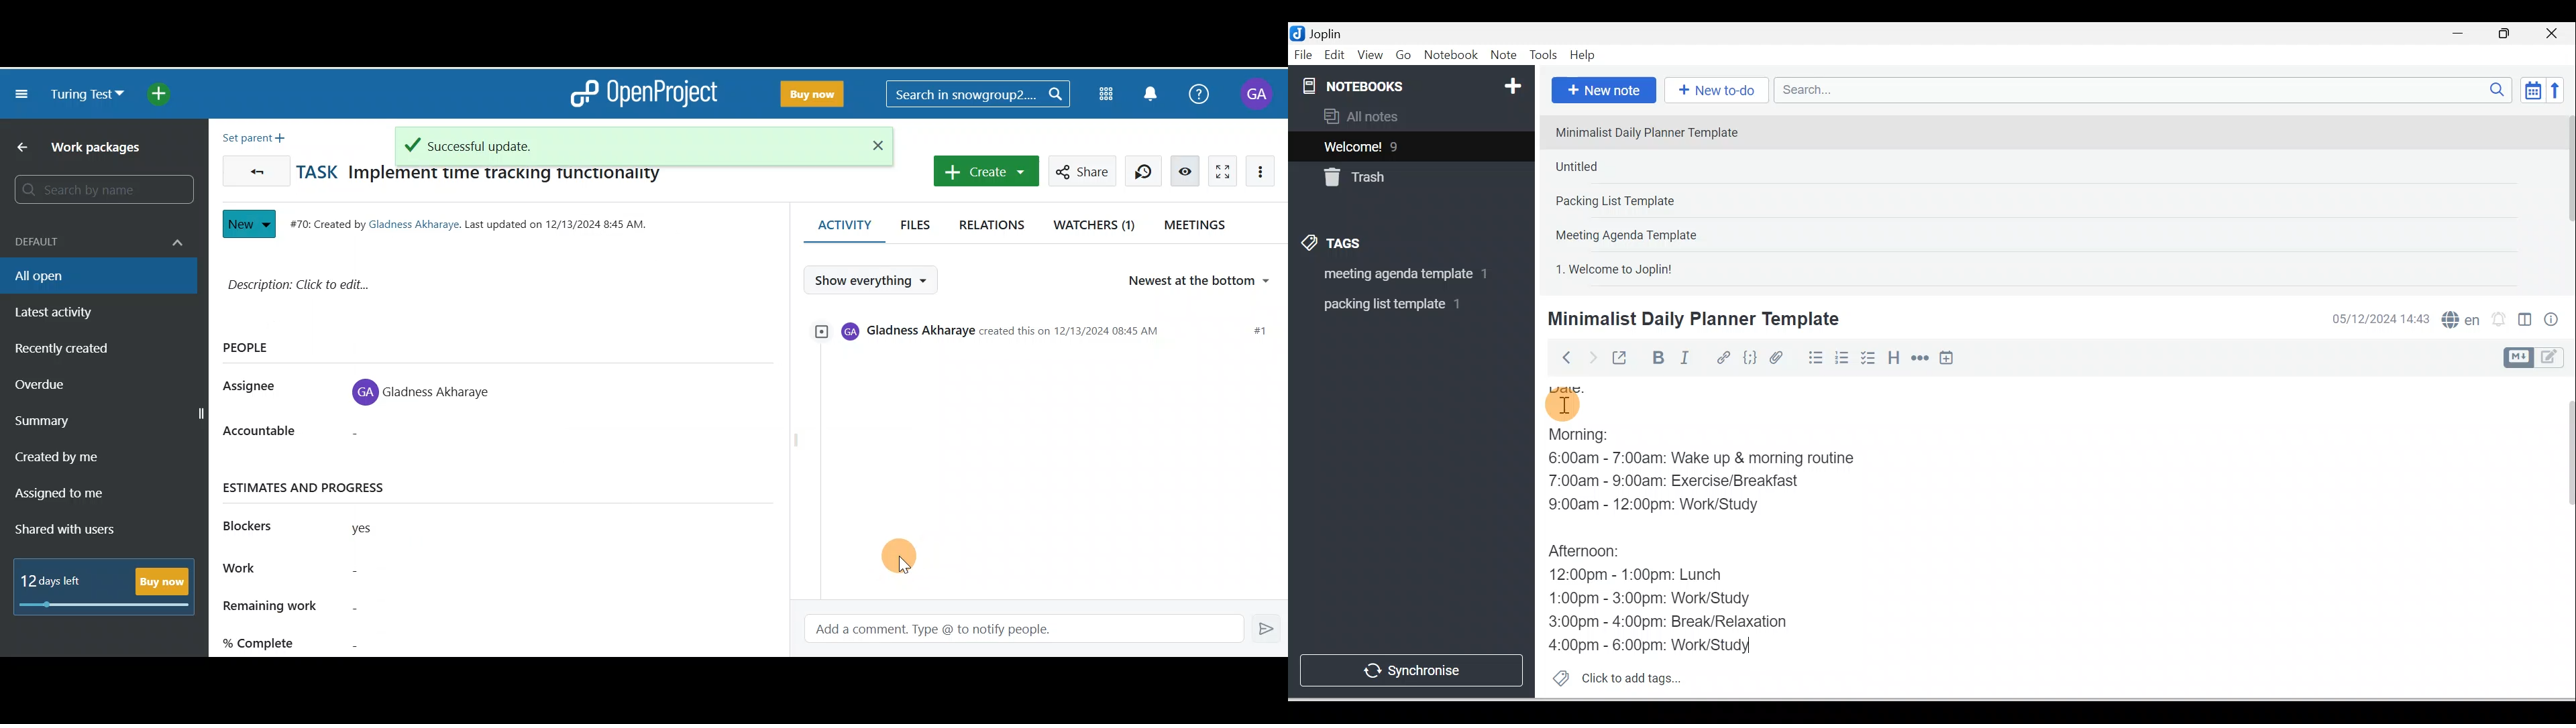  I want to click on Click to add tags, so click(1611, 676).